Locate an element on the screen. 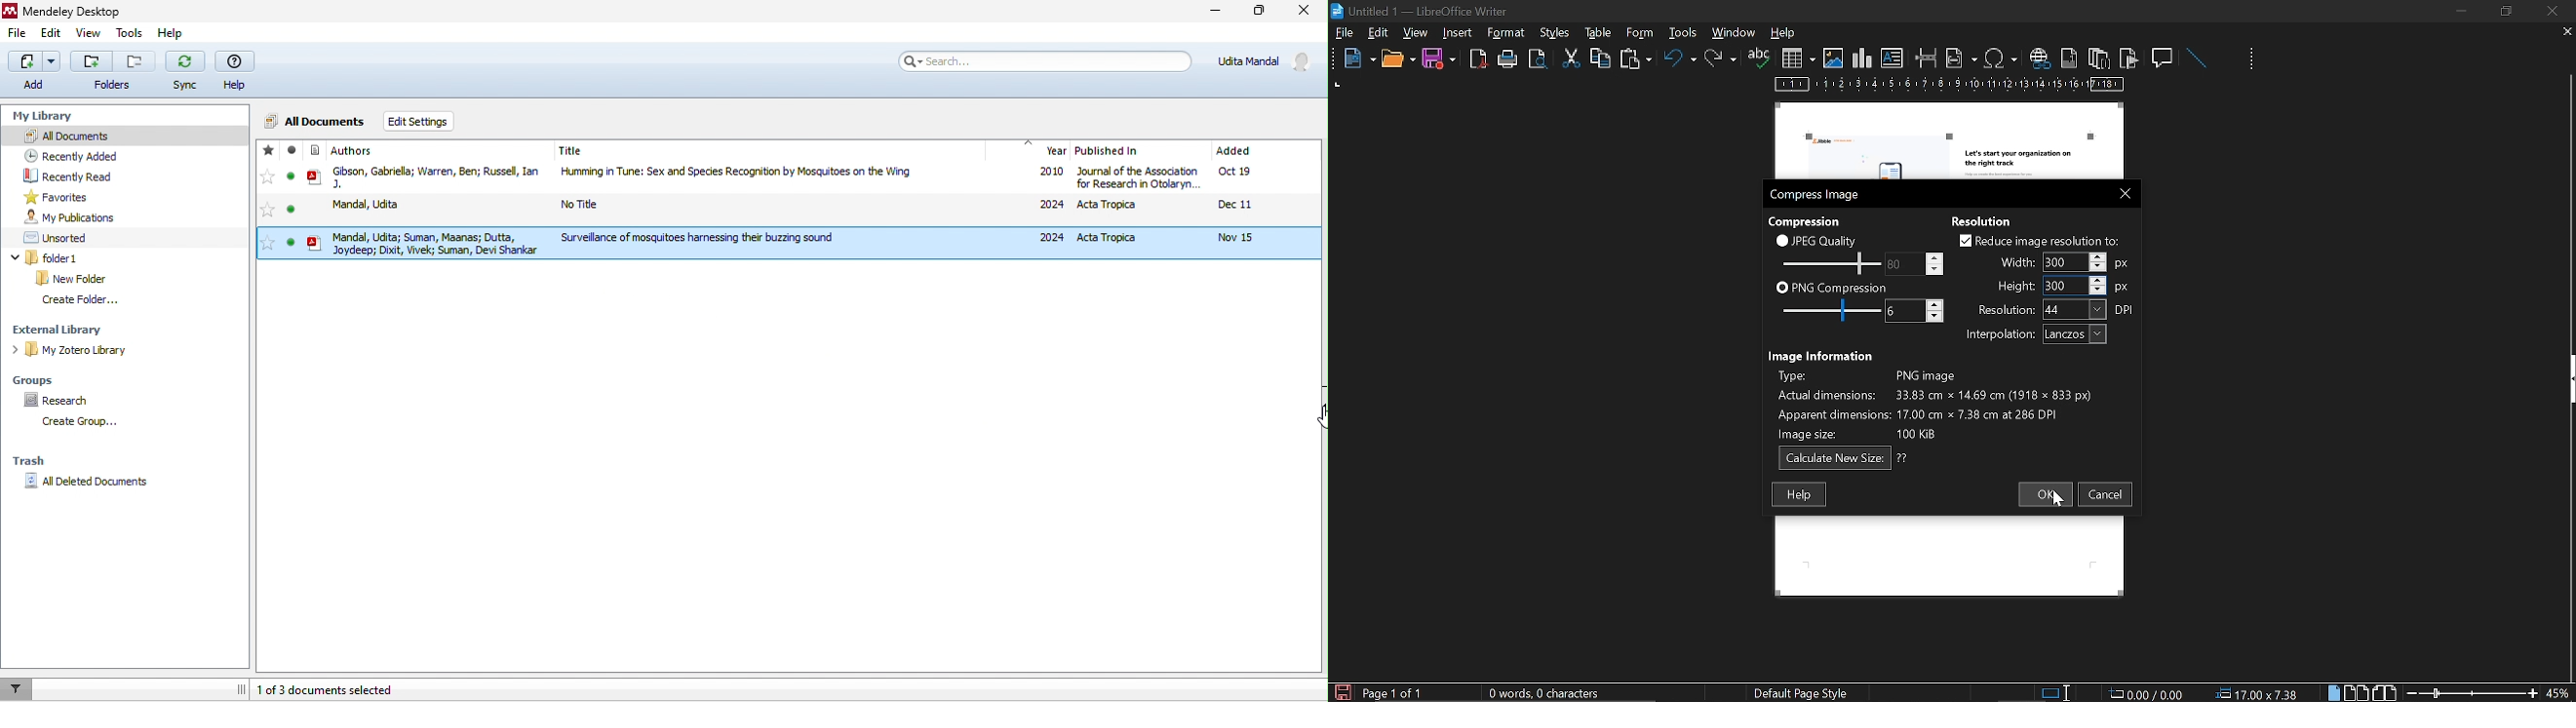  insert hyperlink is located at coordinates (2039, 59).